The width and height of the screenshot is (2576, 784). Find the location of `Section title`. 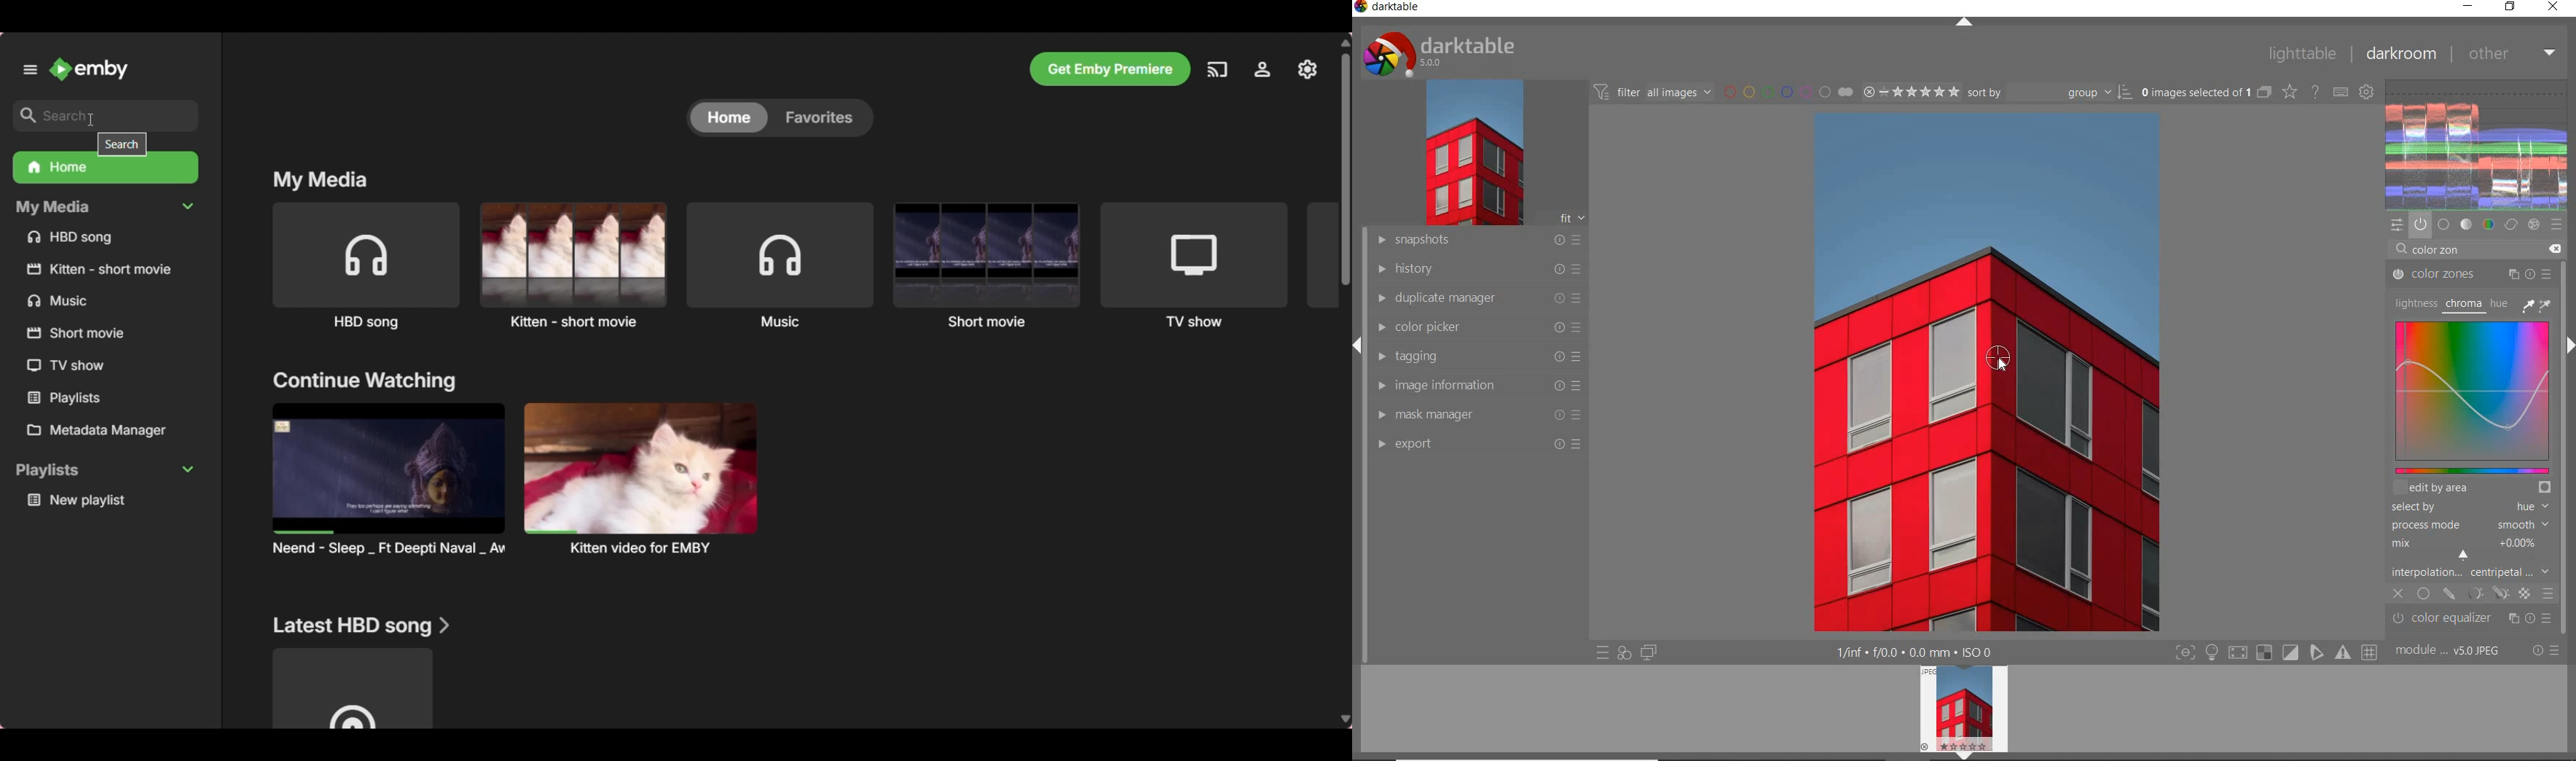

Section title is located at coordinates (365, 379).